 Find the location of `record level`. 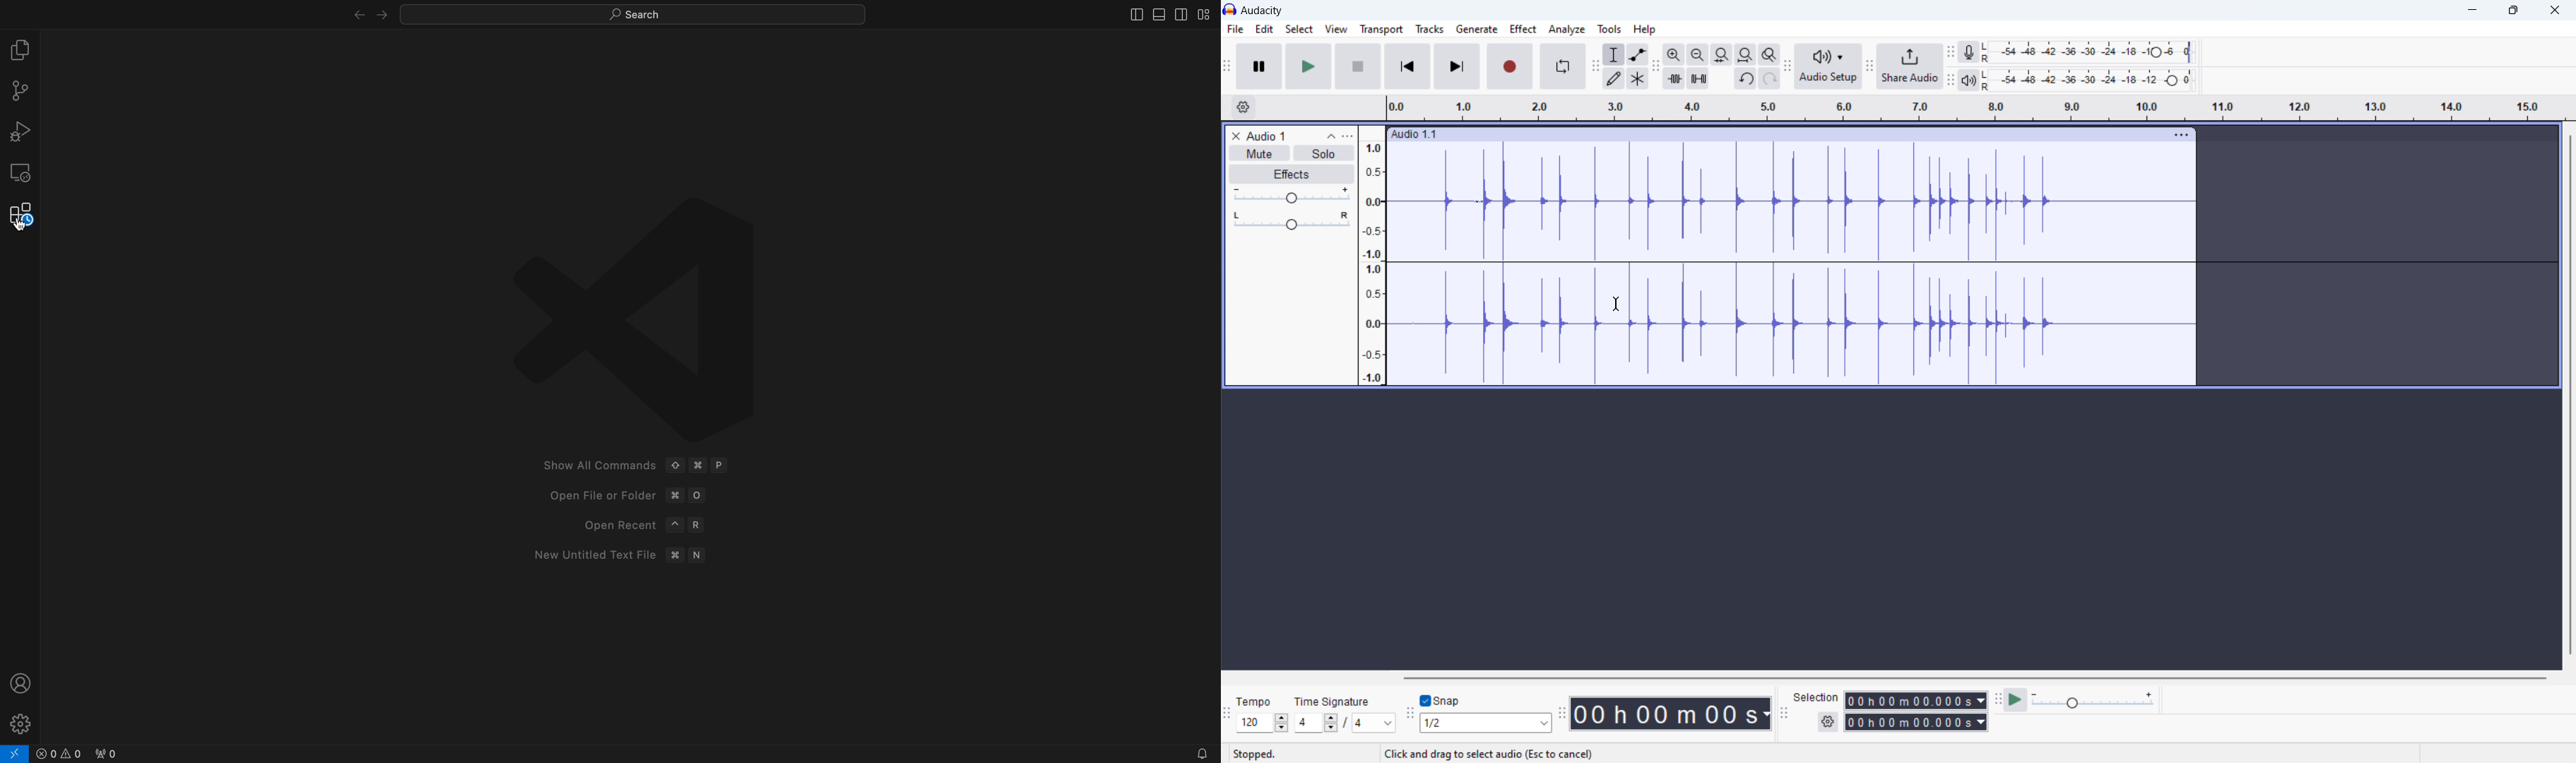

record level is located at coordinates (2094, 52).